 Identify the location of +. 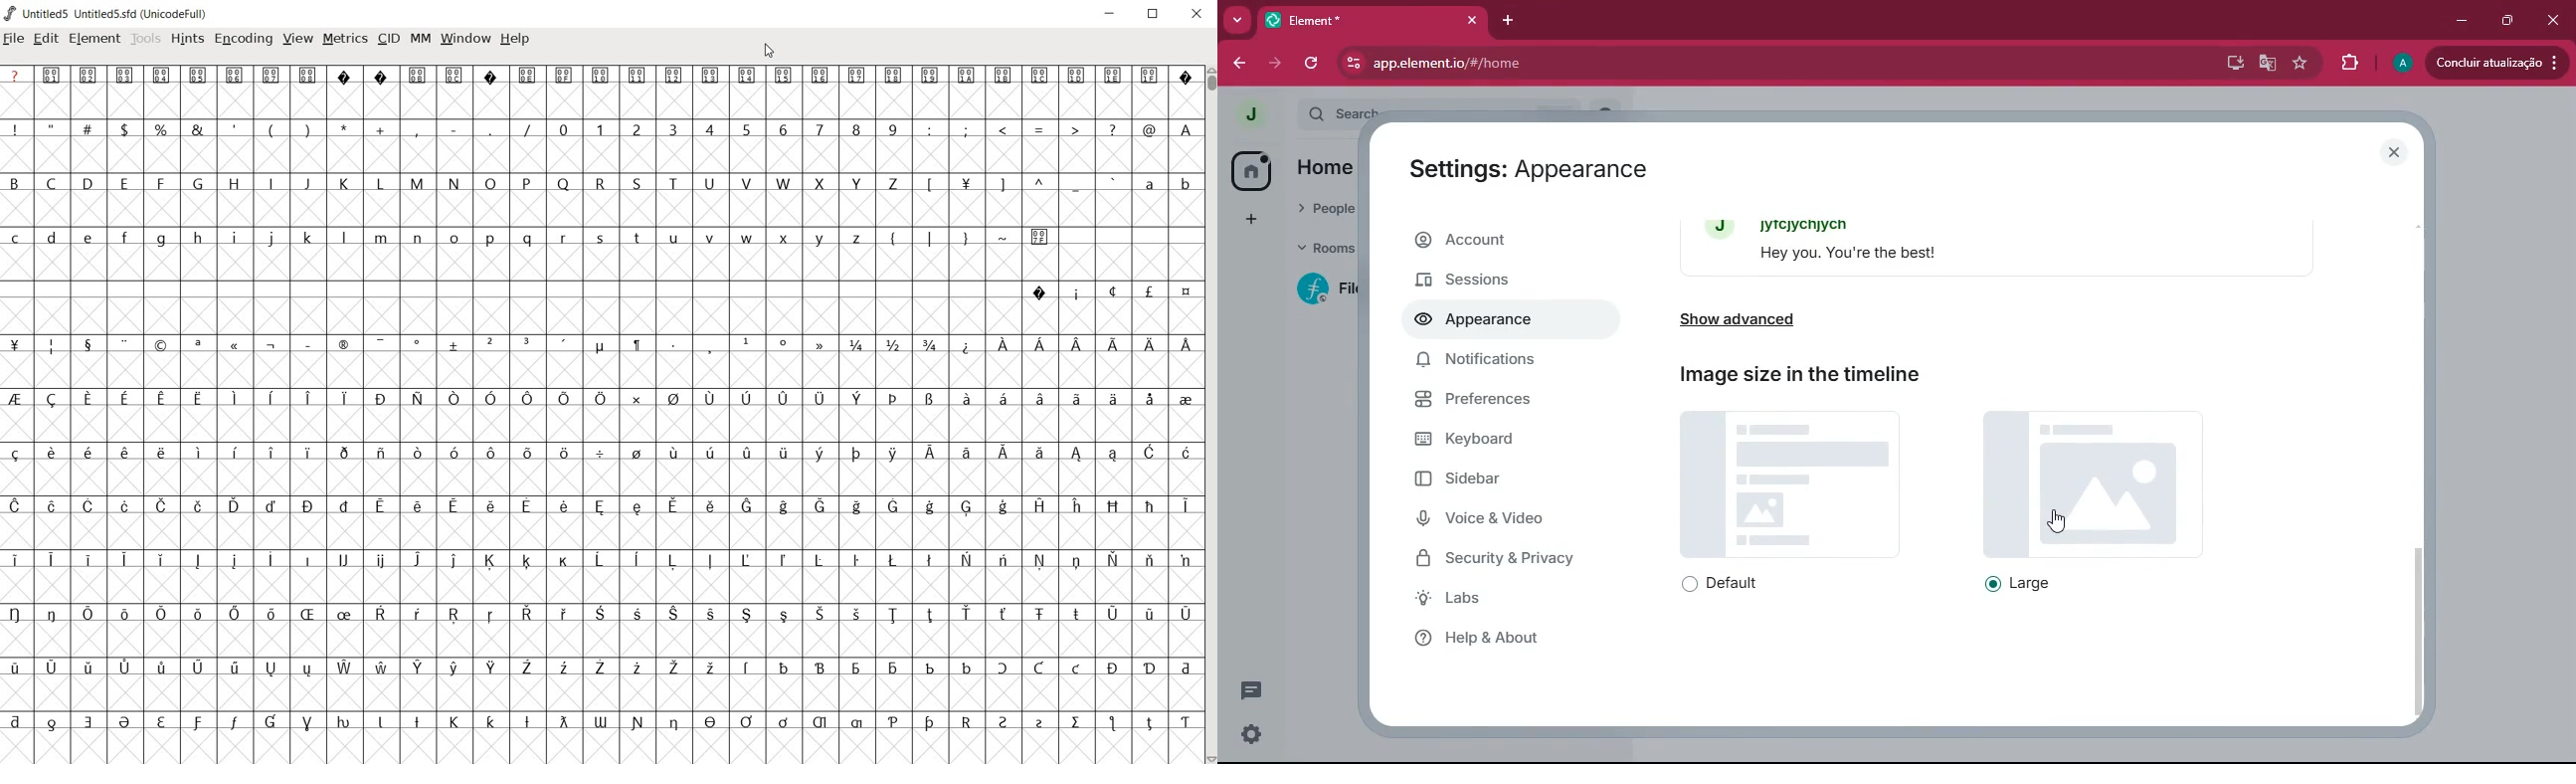
(382, 130).